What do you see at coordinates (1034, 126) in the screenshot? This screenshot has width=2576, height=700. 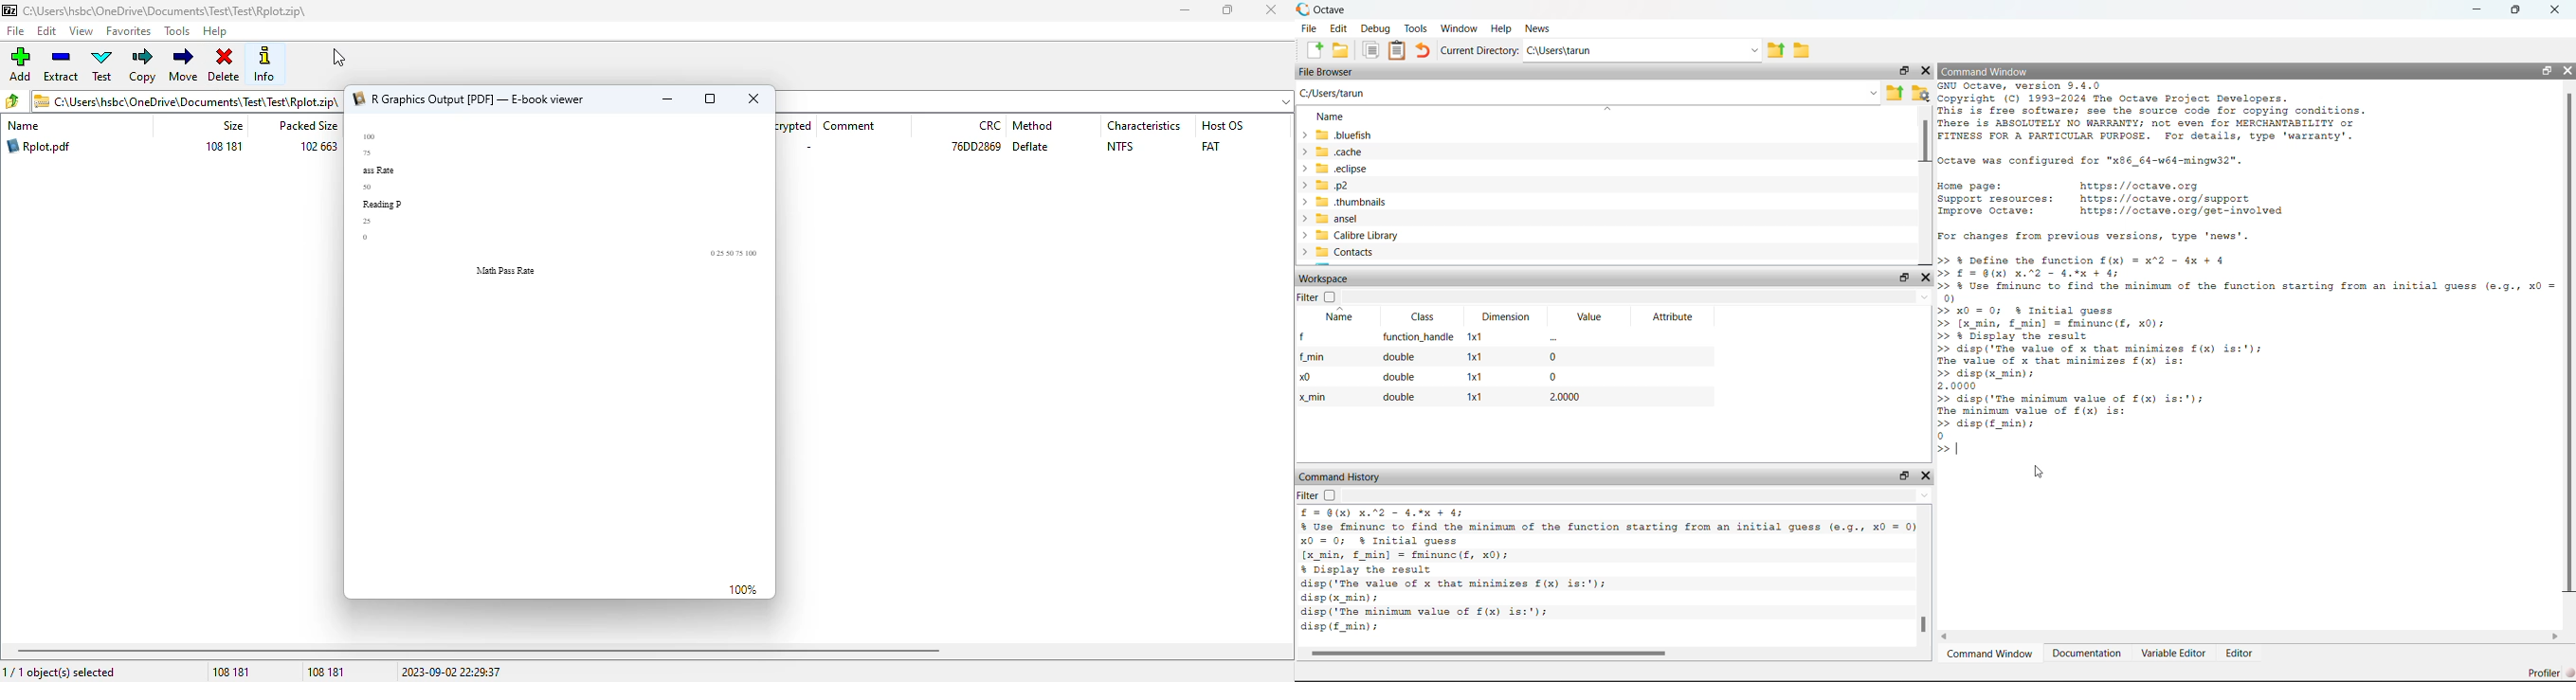 I see `method` at bounding box center [1034, 126].